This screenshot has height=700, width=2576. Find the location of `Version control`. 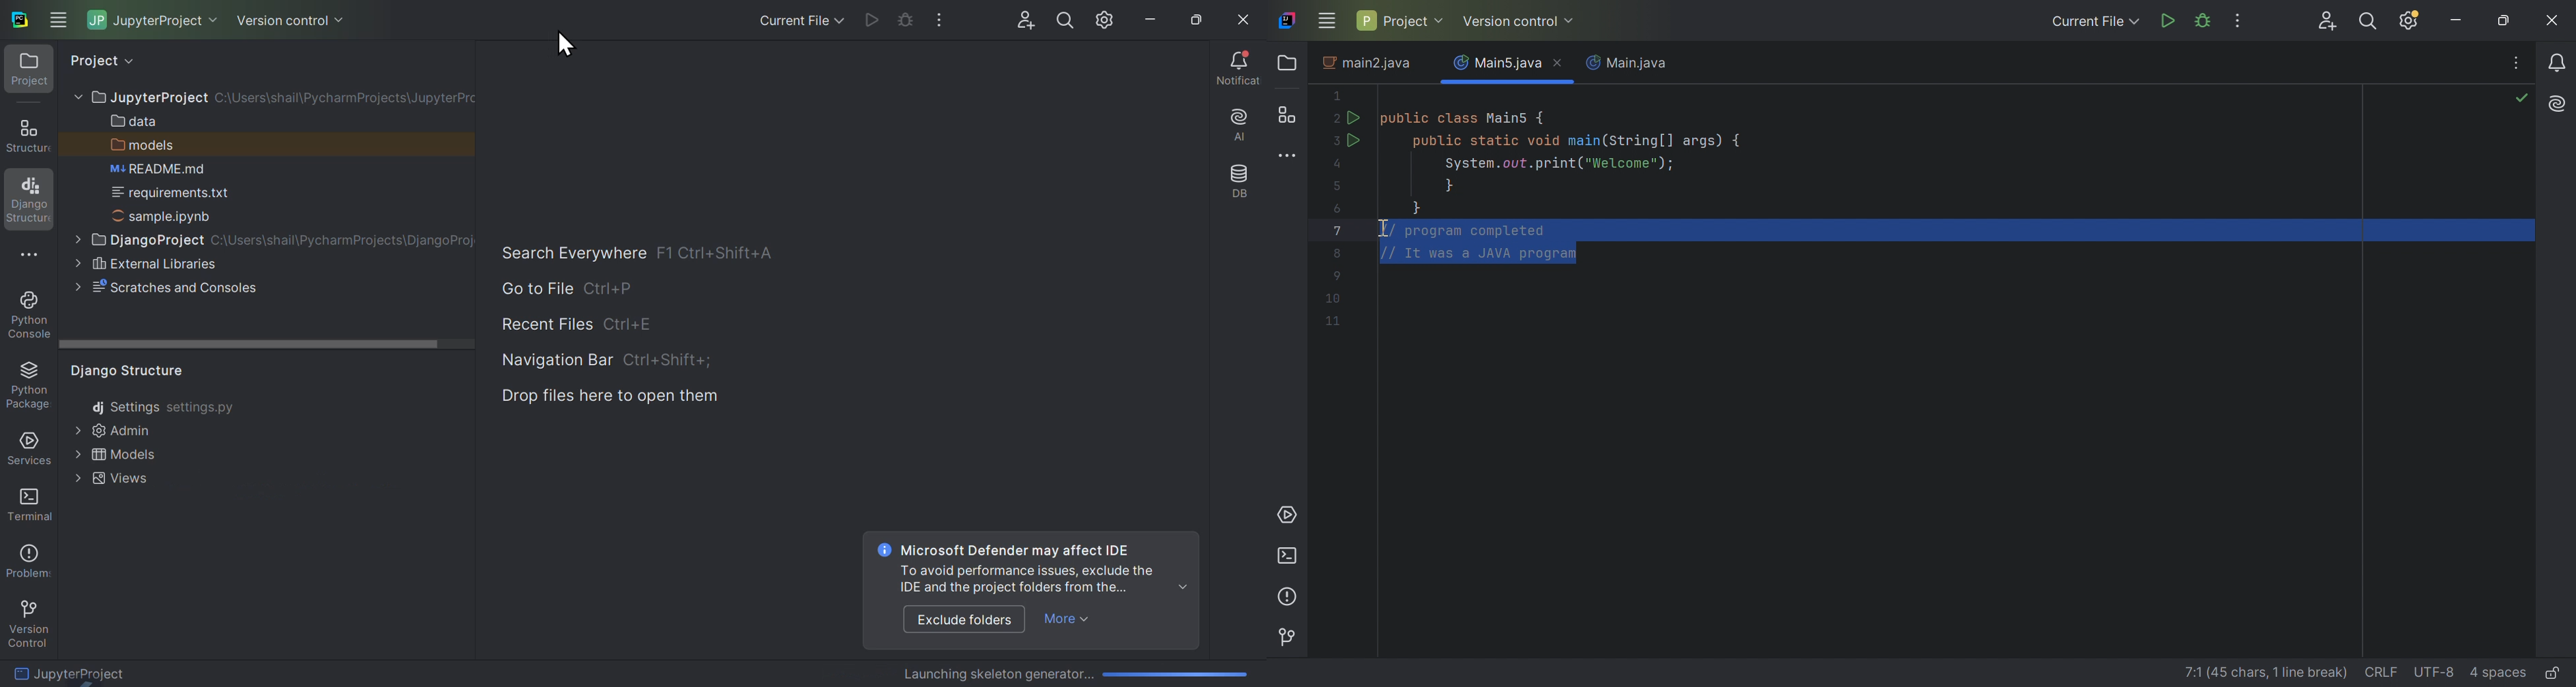

Version control is located at coordinates (288, 16).